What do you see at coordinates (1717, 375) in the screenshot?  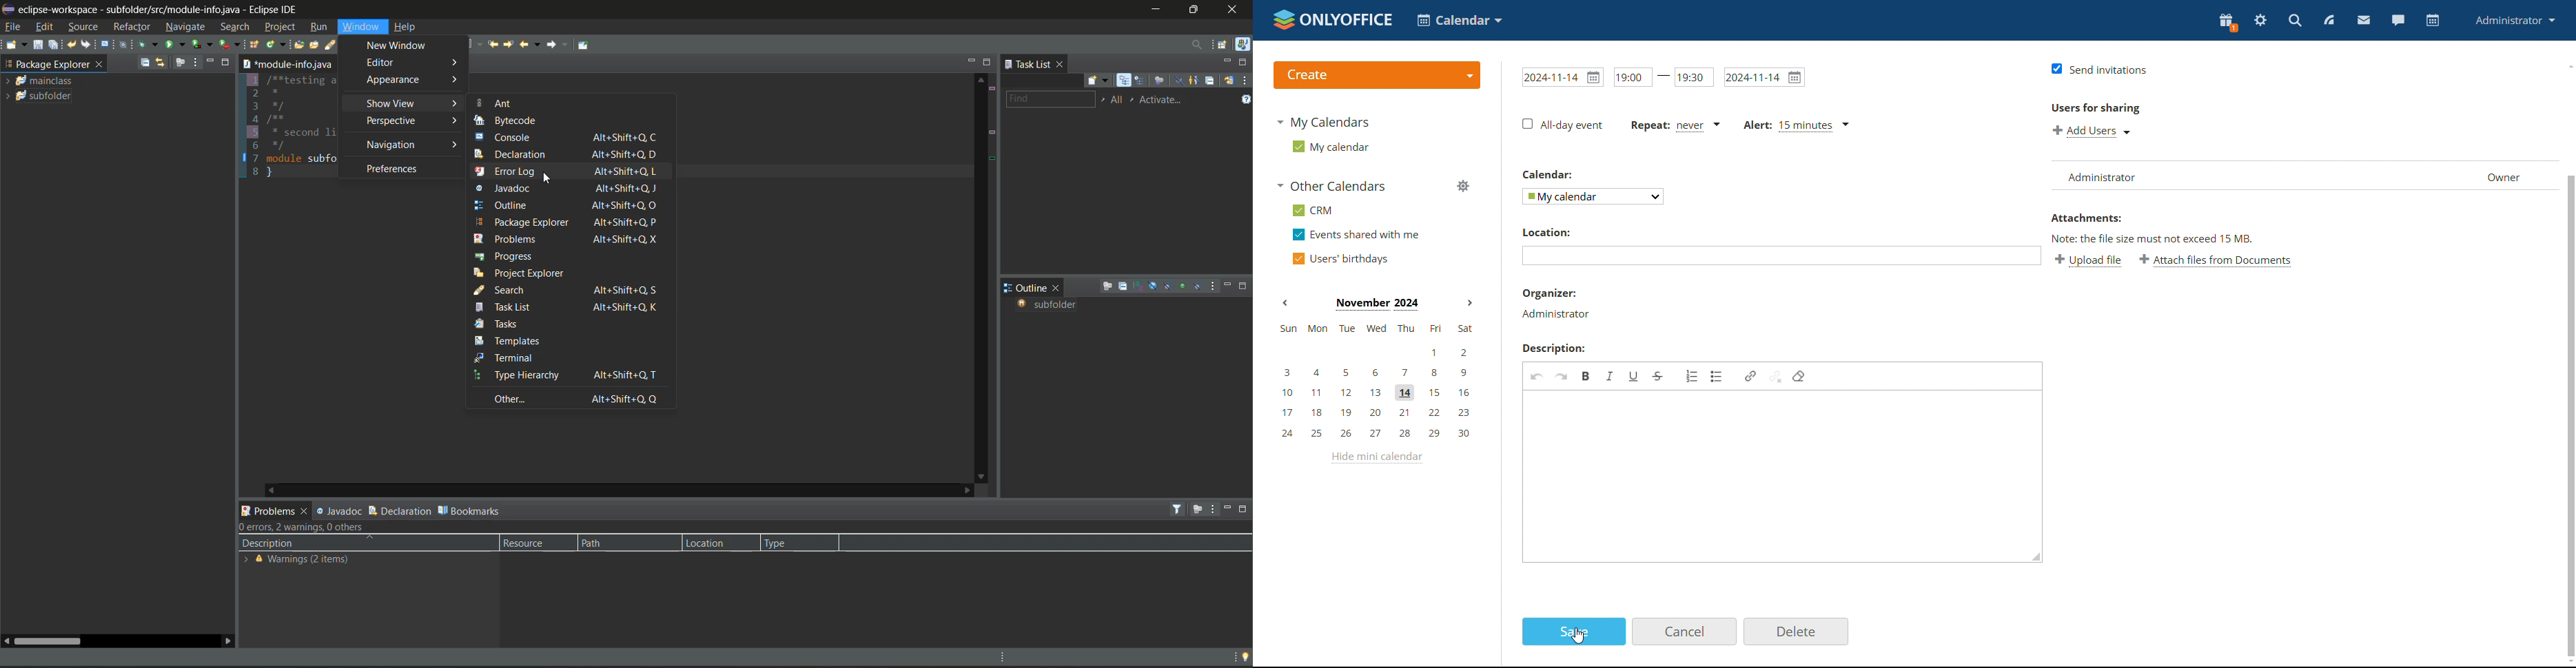 I see `insert/remove bulleted list` at bounding box center [1717, 375].